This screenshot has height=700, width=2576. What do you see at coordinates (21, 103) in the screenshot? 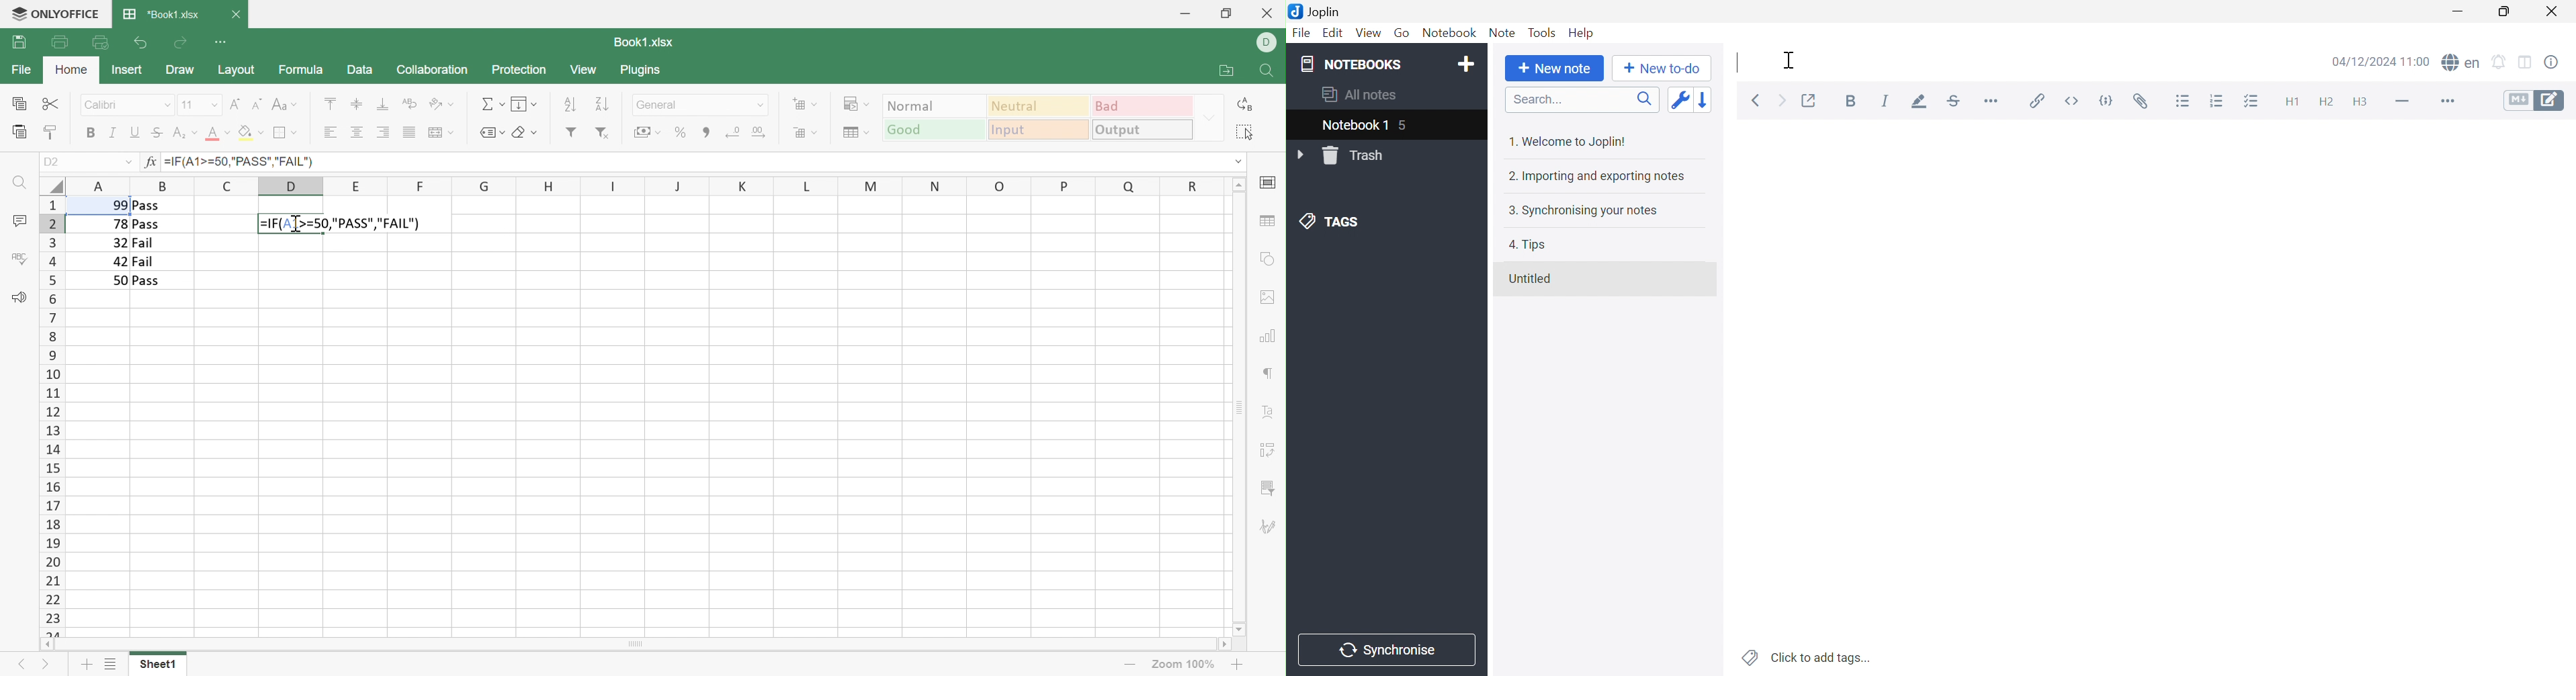
I see `Copy` at bounding box center [21, 103].